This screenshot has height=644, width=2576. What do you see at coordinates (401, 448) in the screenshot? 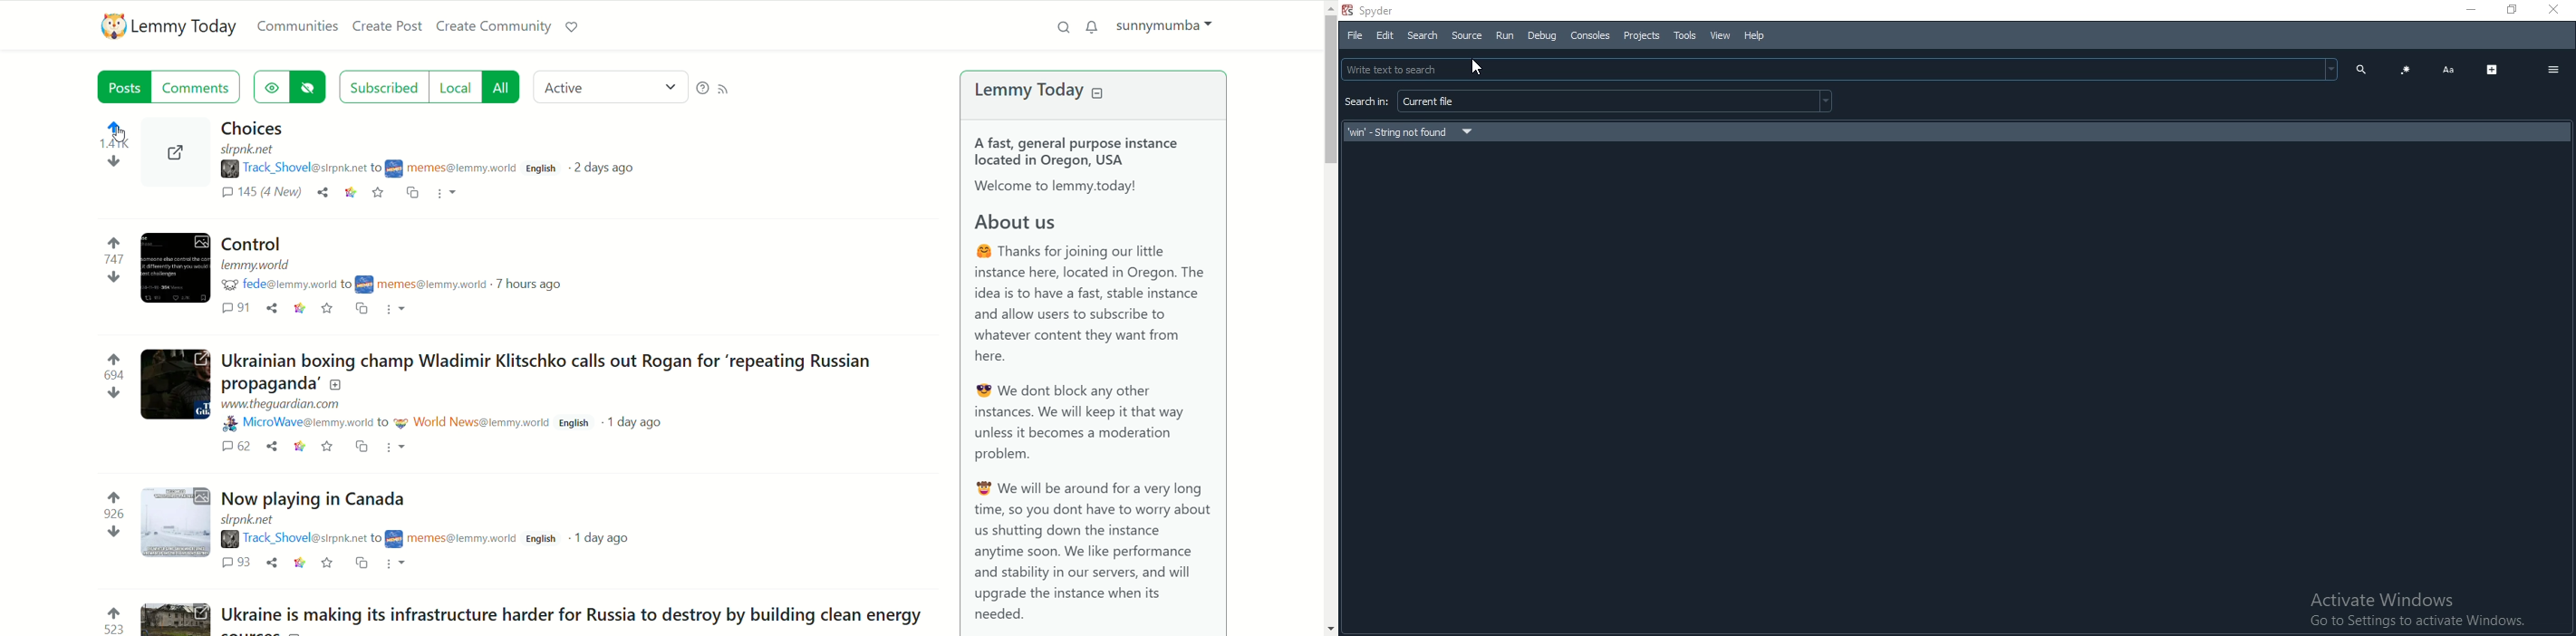
I see `more` at bounding box center [401, 448].